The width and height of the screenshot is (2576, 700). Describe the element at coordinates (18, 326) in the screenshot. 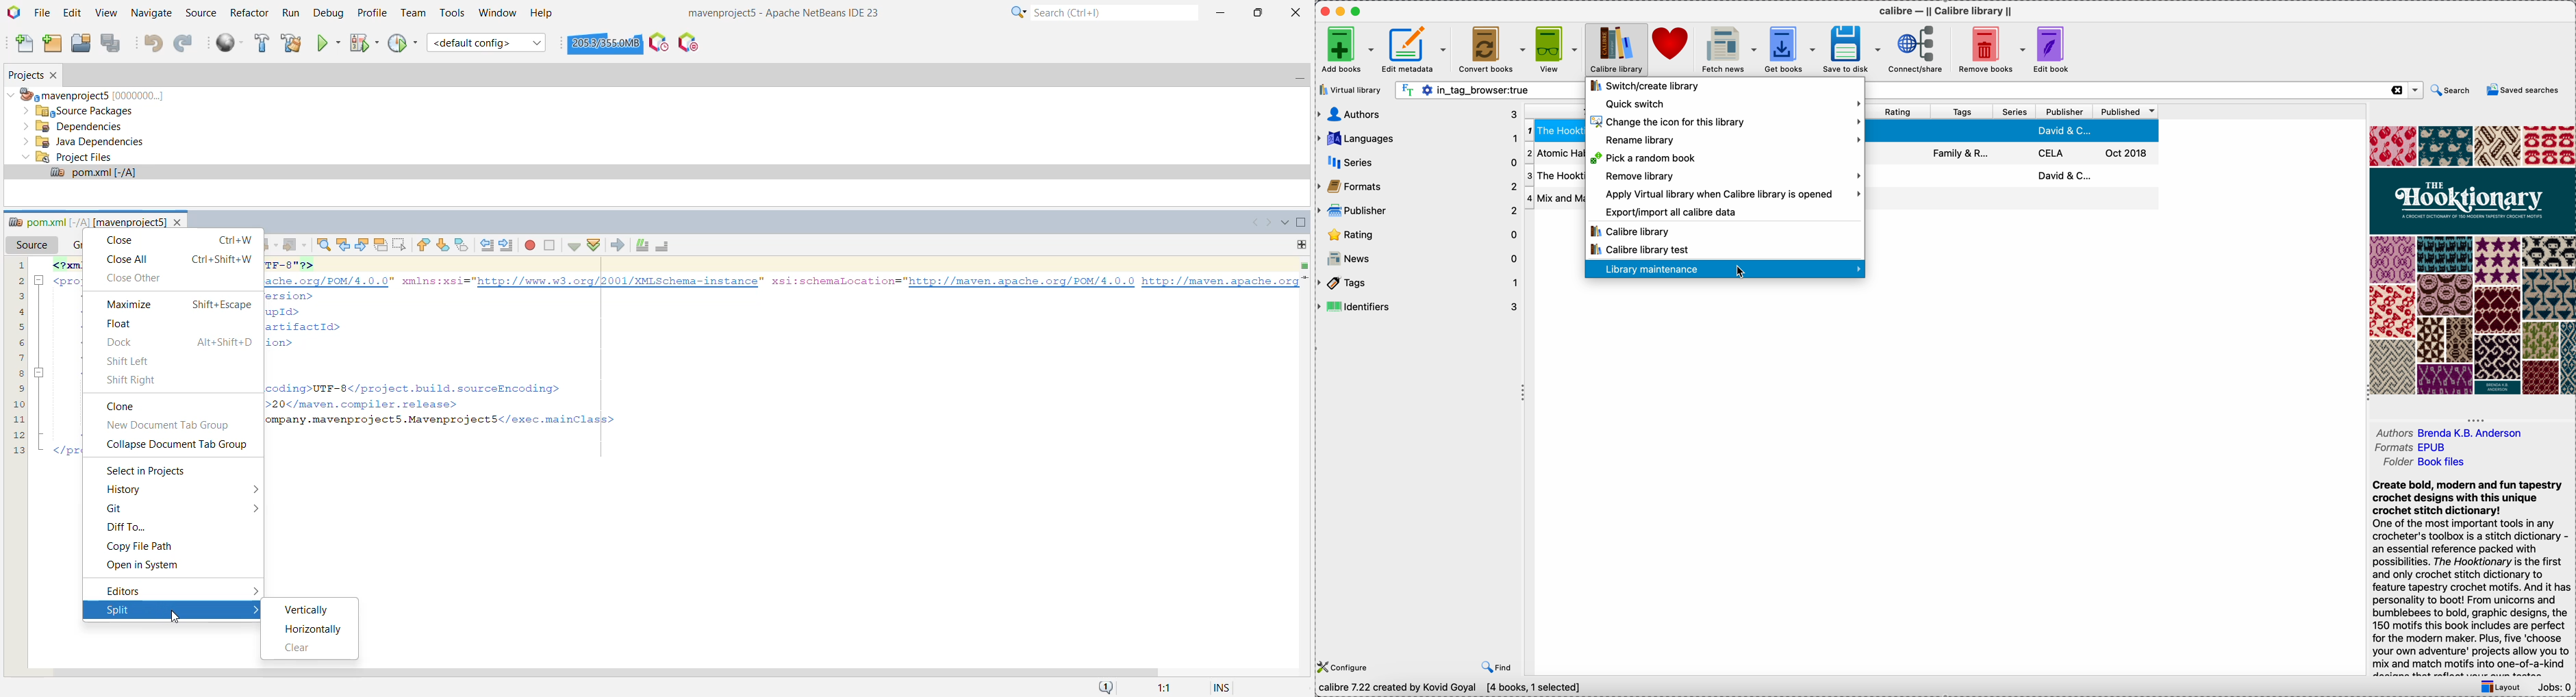

I see `5` at that location.